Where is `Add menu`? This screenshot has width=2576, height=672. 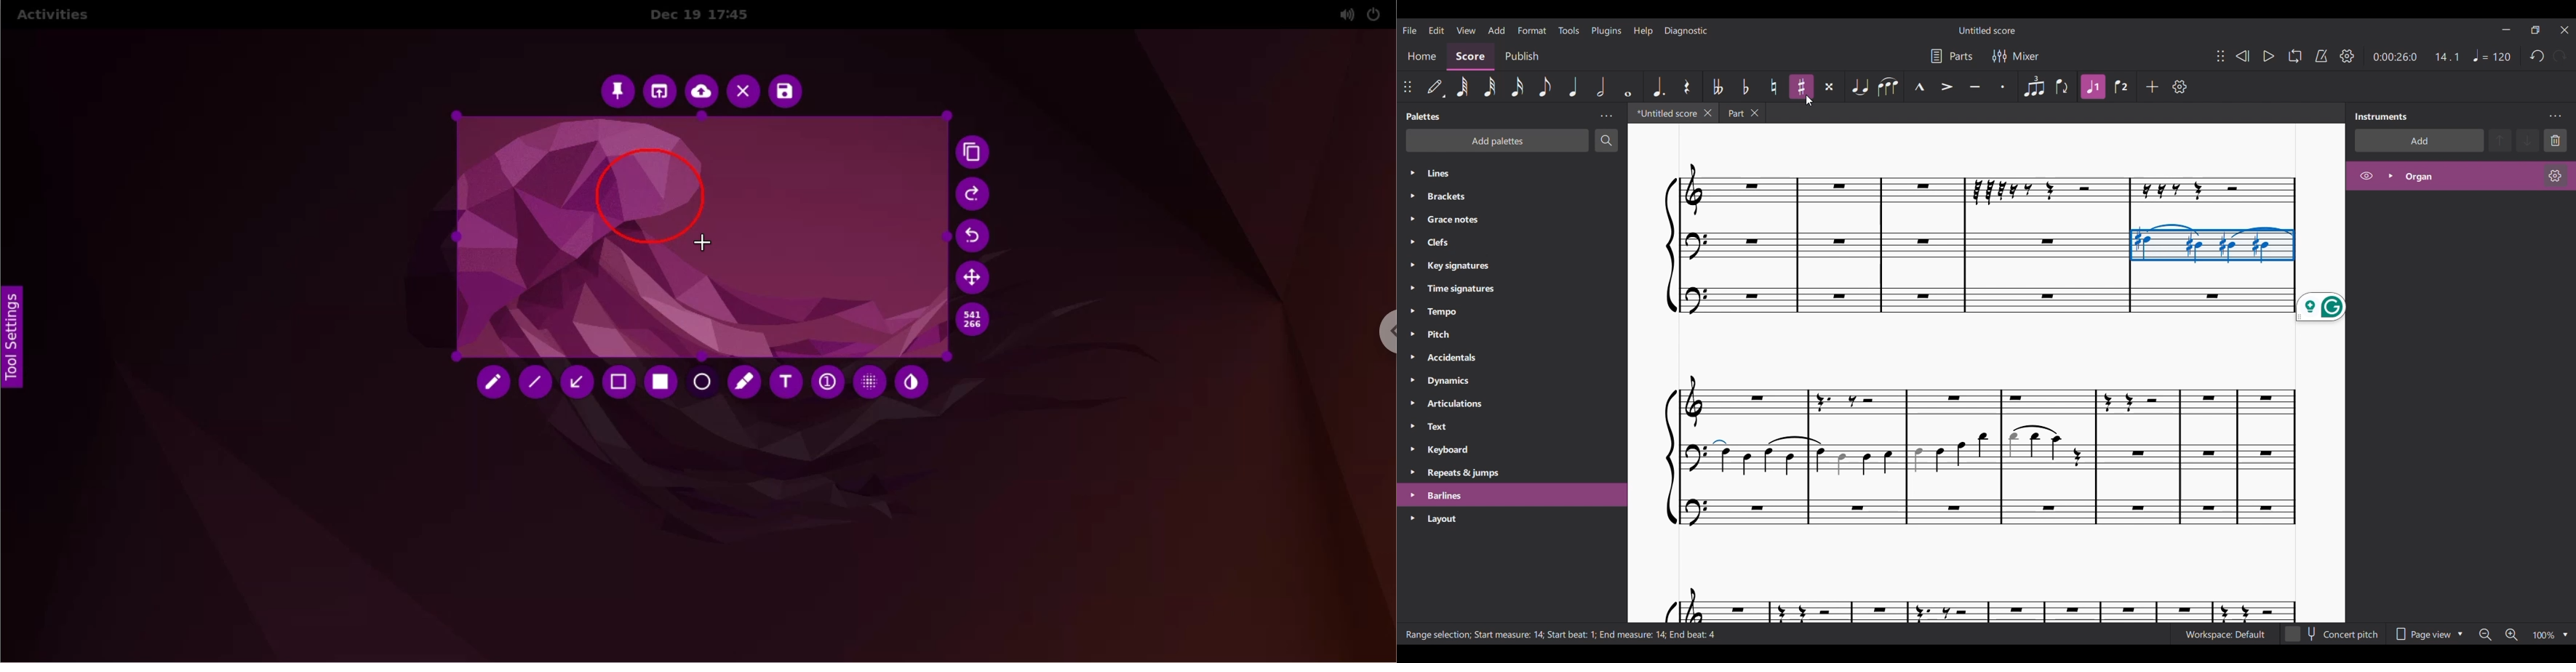 Add menu is located at coordinates (1497, 29).